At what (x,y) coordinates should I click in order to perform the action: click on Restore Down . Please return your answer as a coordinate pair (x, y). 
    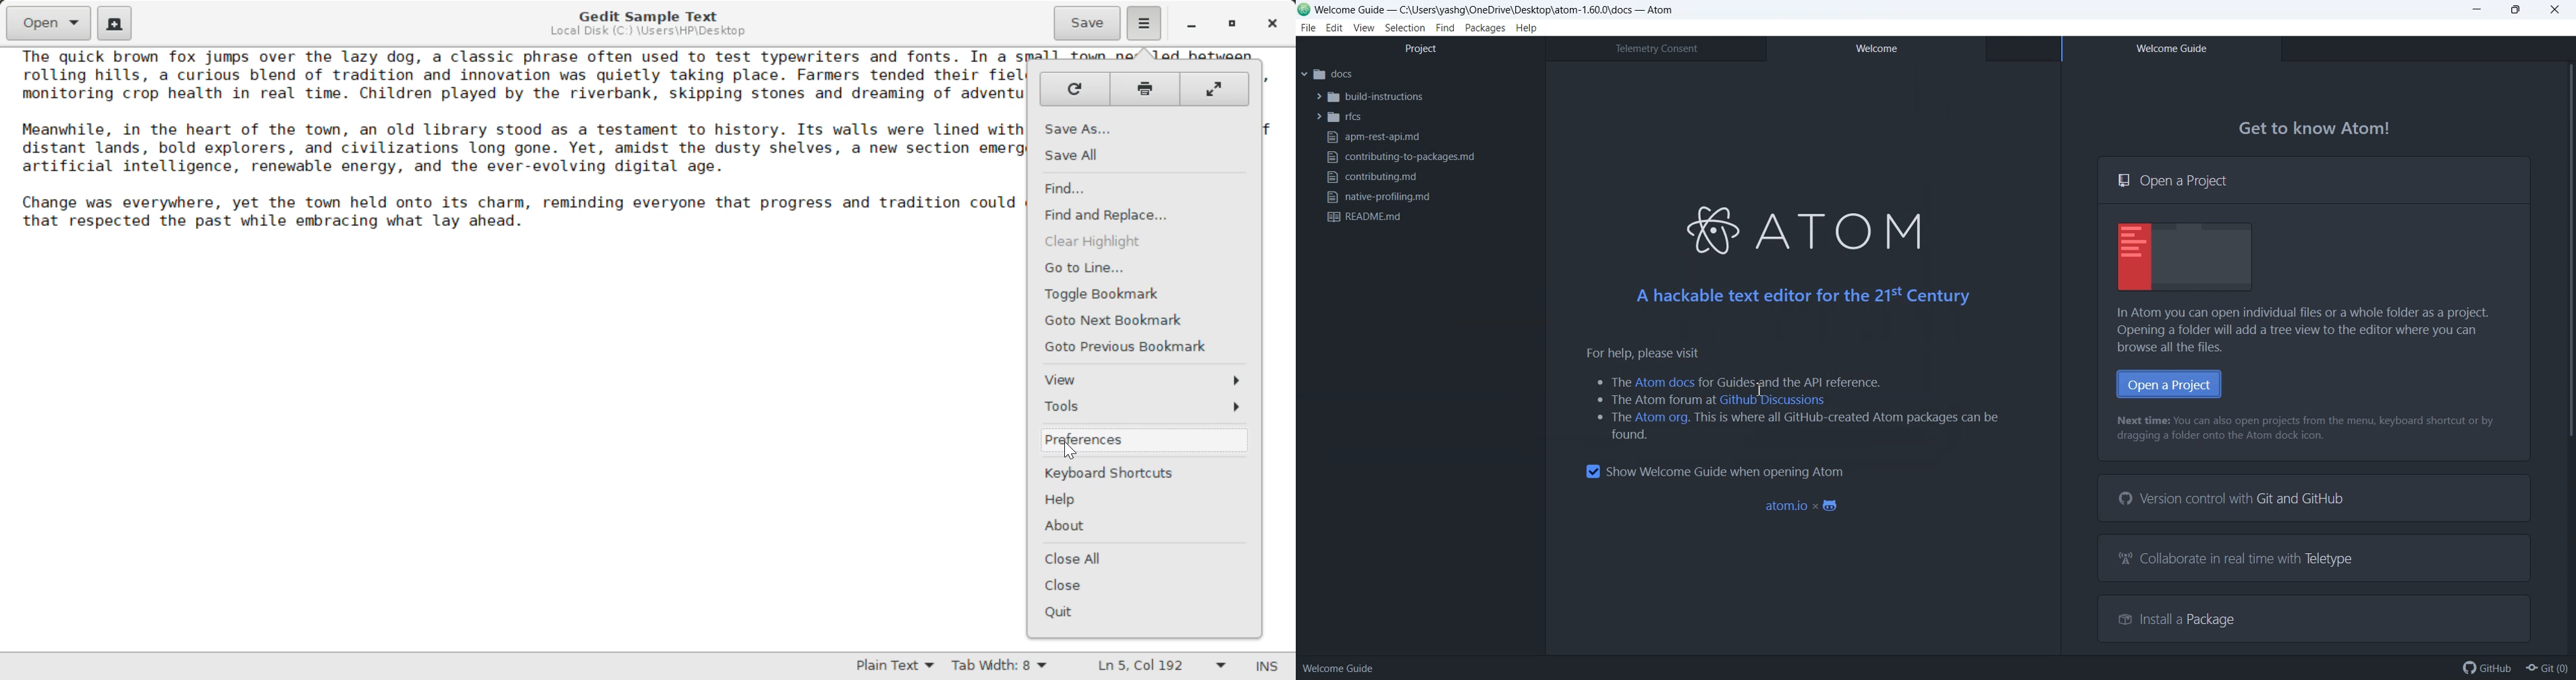
    Looking at the image, I should click on (1192, 24).